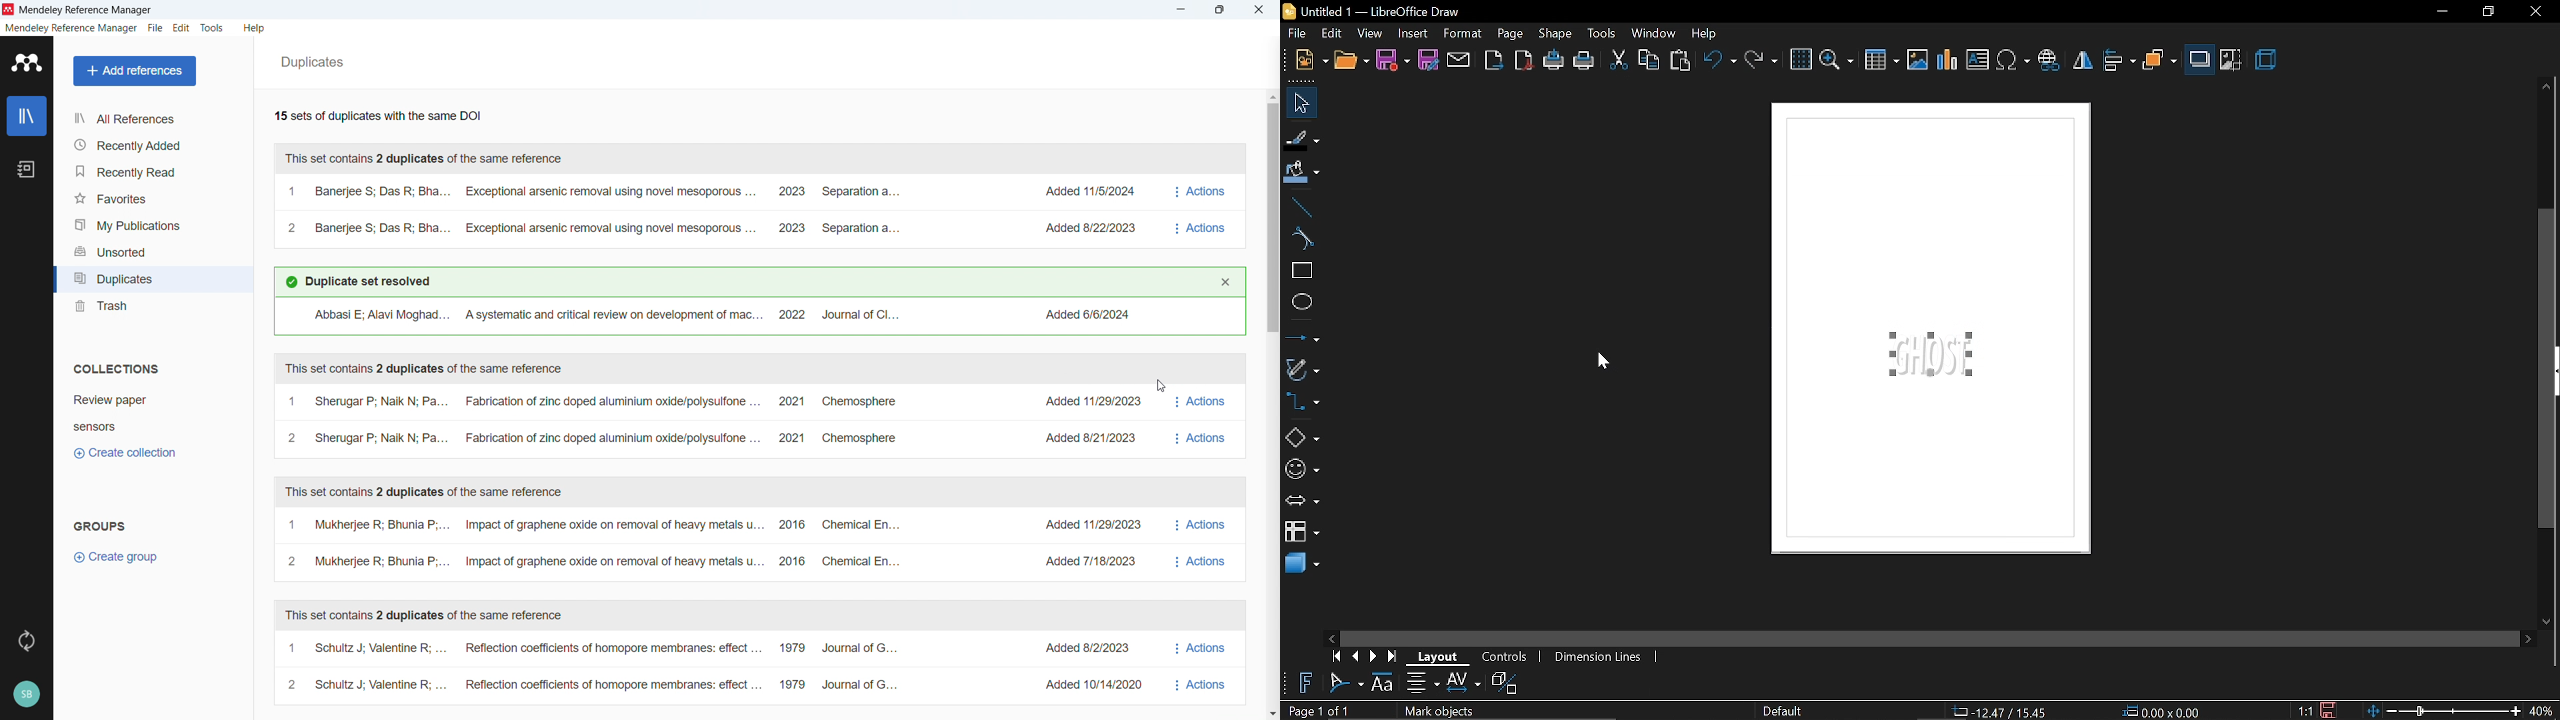 The image size is (2576, 728). Describe the element at coordinates (2330, 709) in the screenshot. I see `save` at that location.